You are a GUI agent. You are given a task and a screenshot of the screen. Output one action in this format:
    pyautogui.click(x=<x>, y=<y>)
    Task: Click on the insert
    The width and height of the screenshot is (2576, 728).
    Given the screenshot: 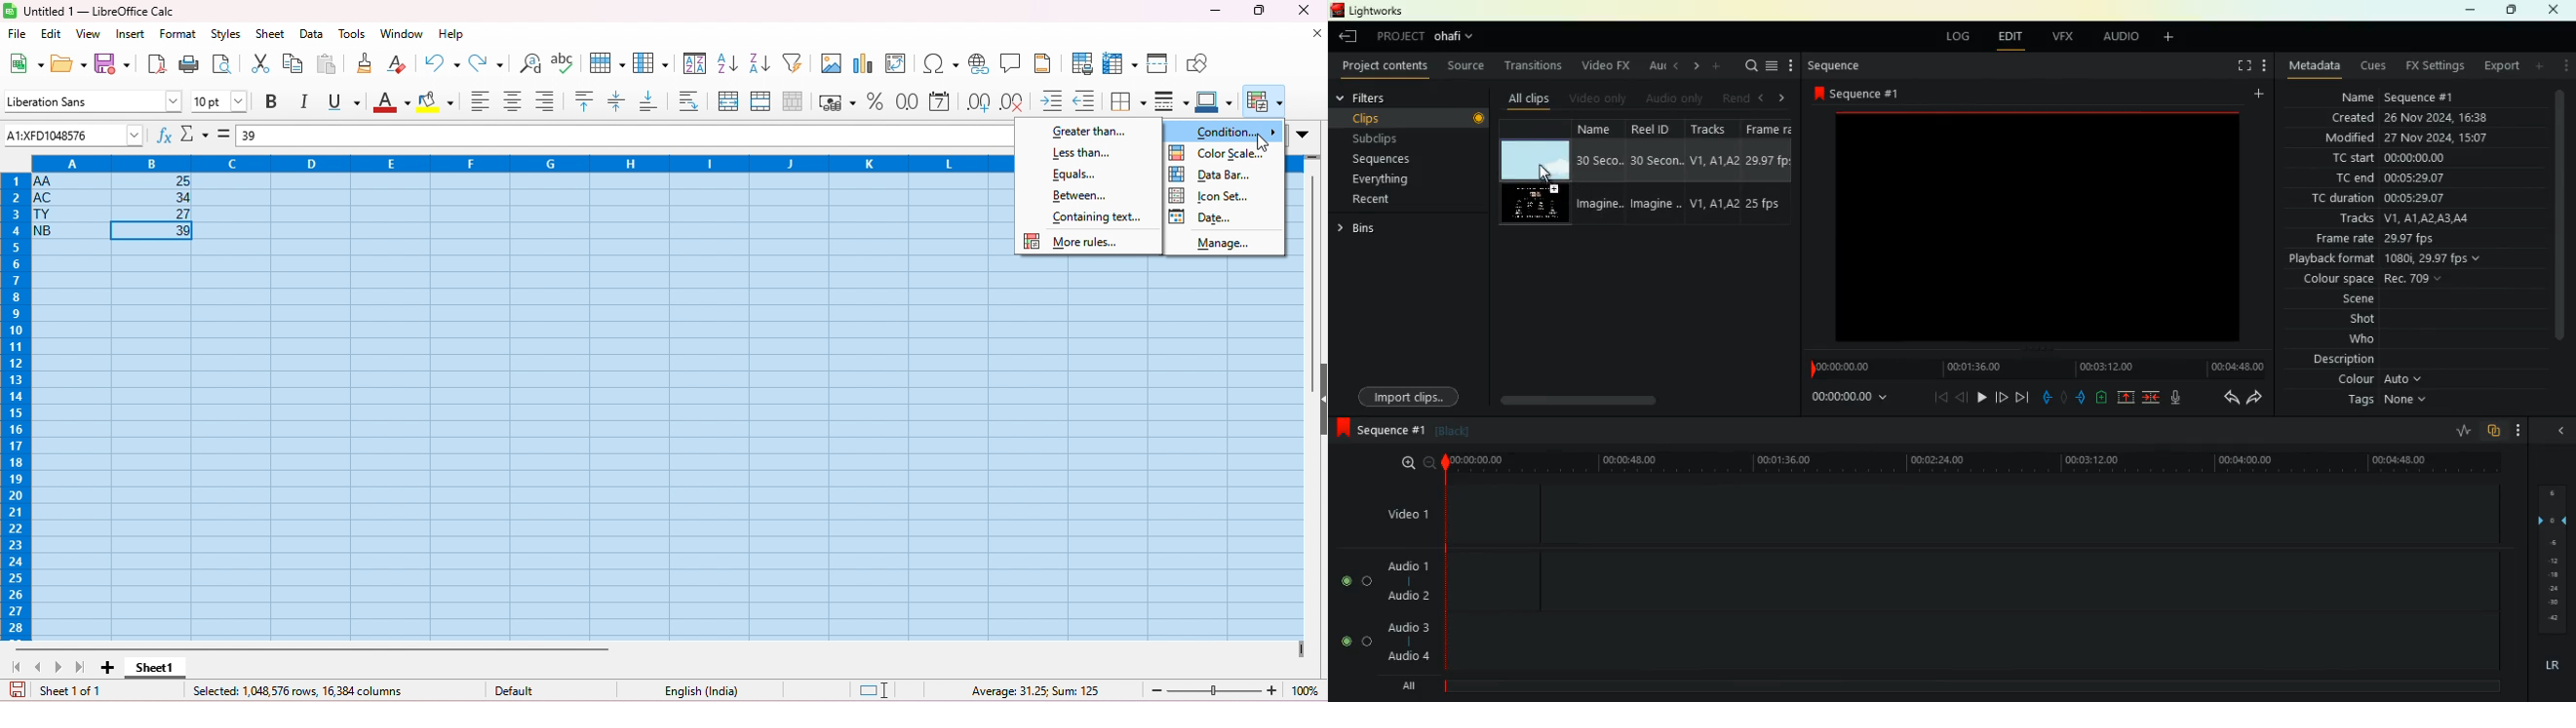 What is the action you would take?
    pyautogui.click(x=129, y=34)
    